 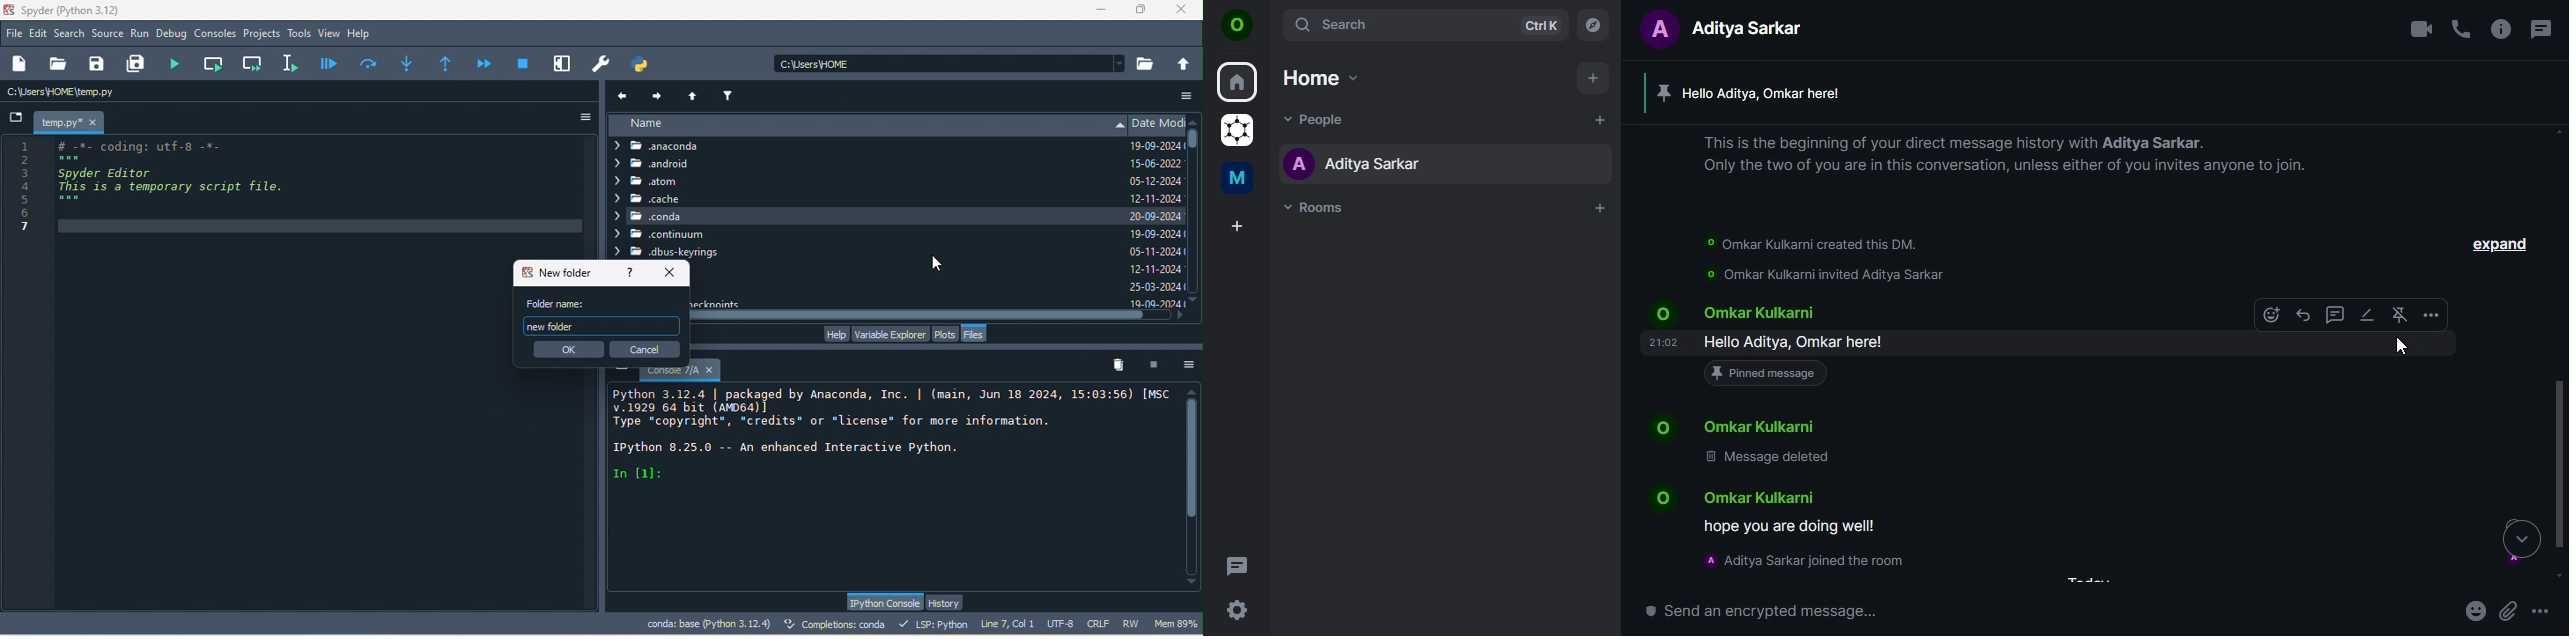 What do you see at coordinates (1769, 375) in the screenshot?
I see `pinned message` at bounding box center [1769, 375].